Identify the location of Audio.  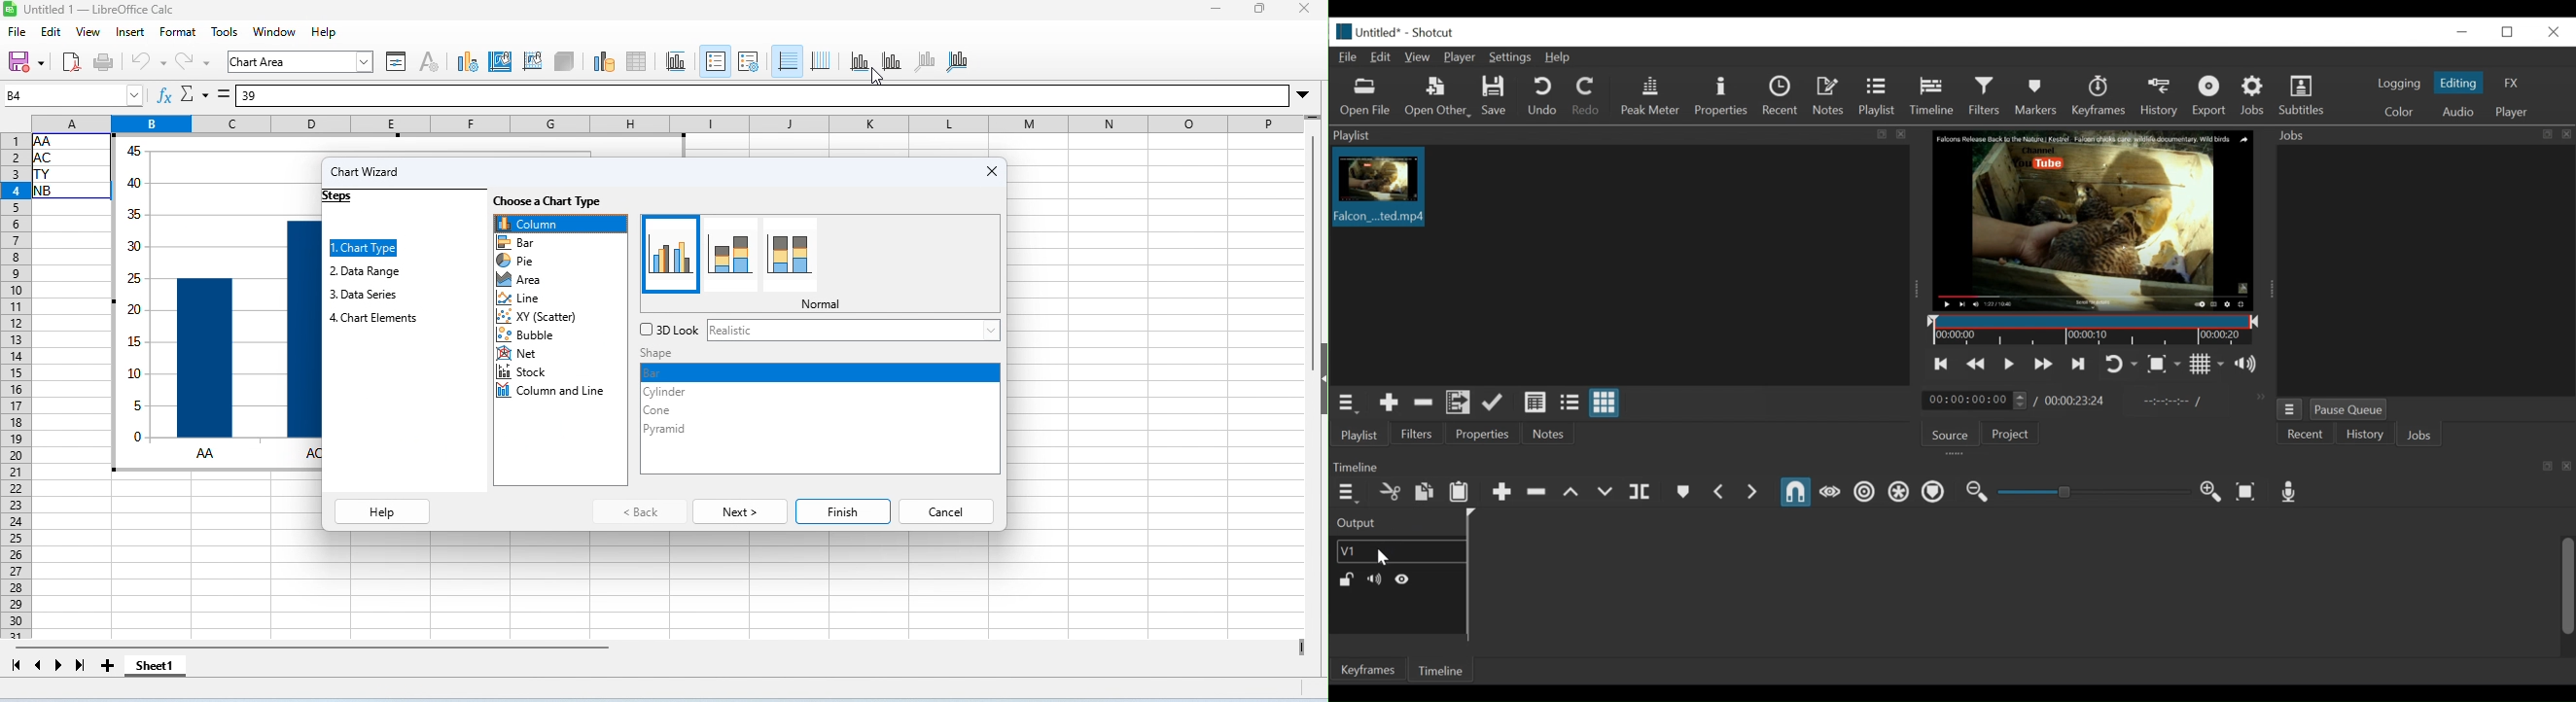
(2457, 111).